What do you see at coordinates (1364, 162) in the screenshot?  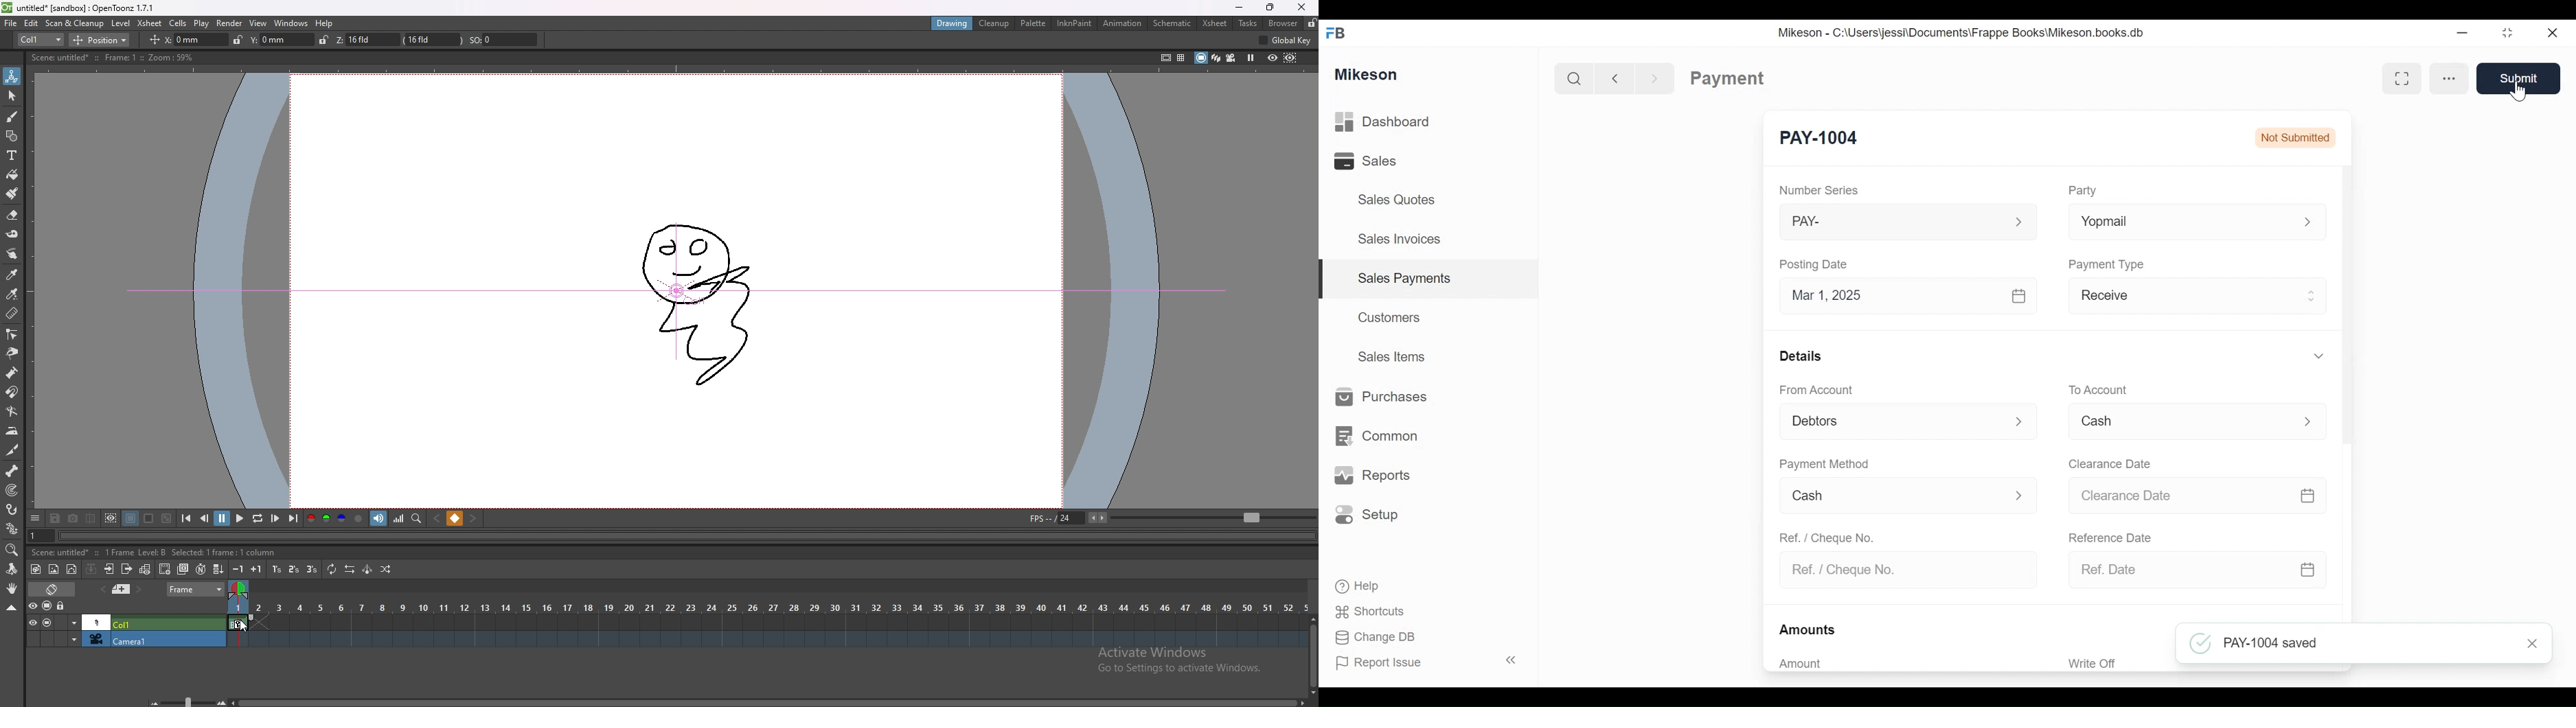 I see `Sales` at bounding box center [1364, 162].